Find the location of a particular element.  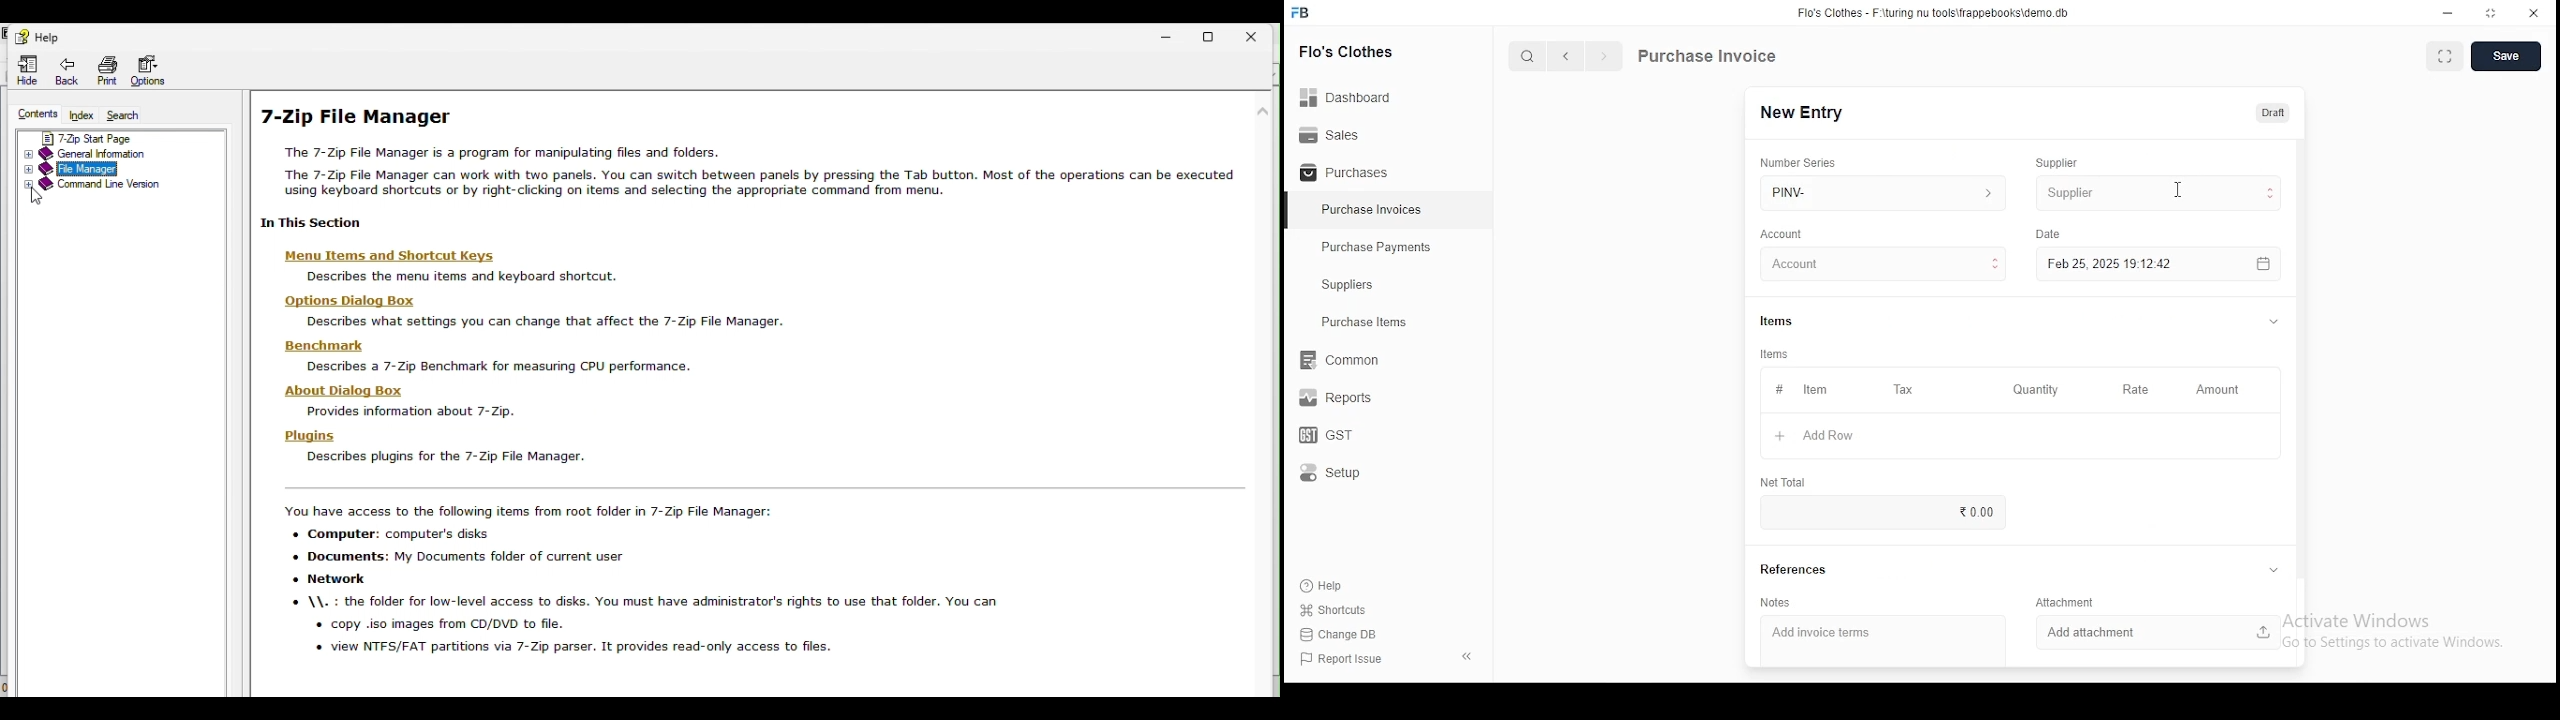

close window is located at coordinates (2534, 11).